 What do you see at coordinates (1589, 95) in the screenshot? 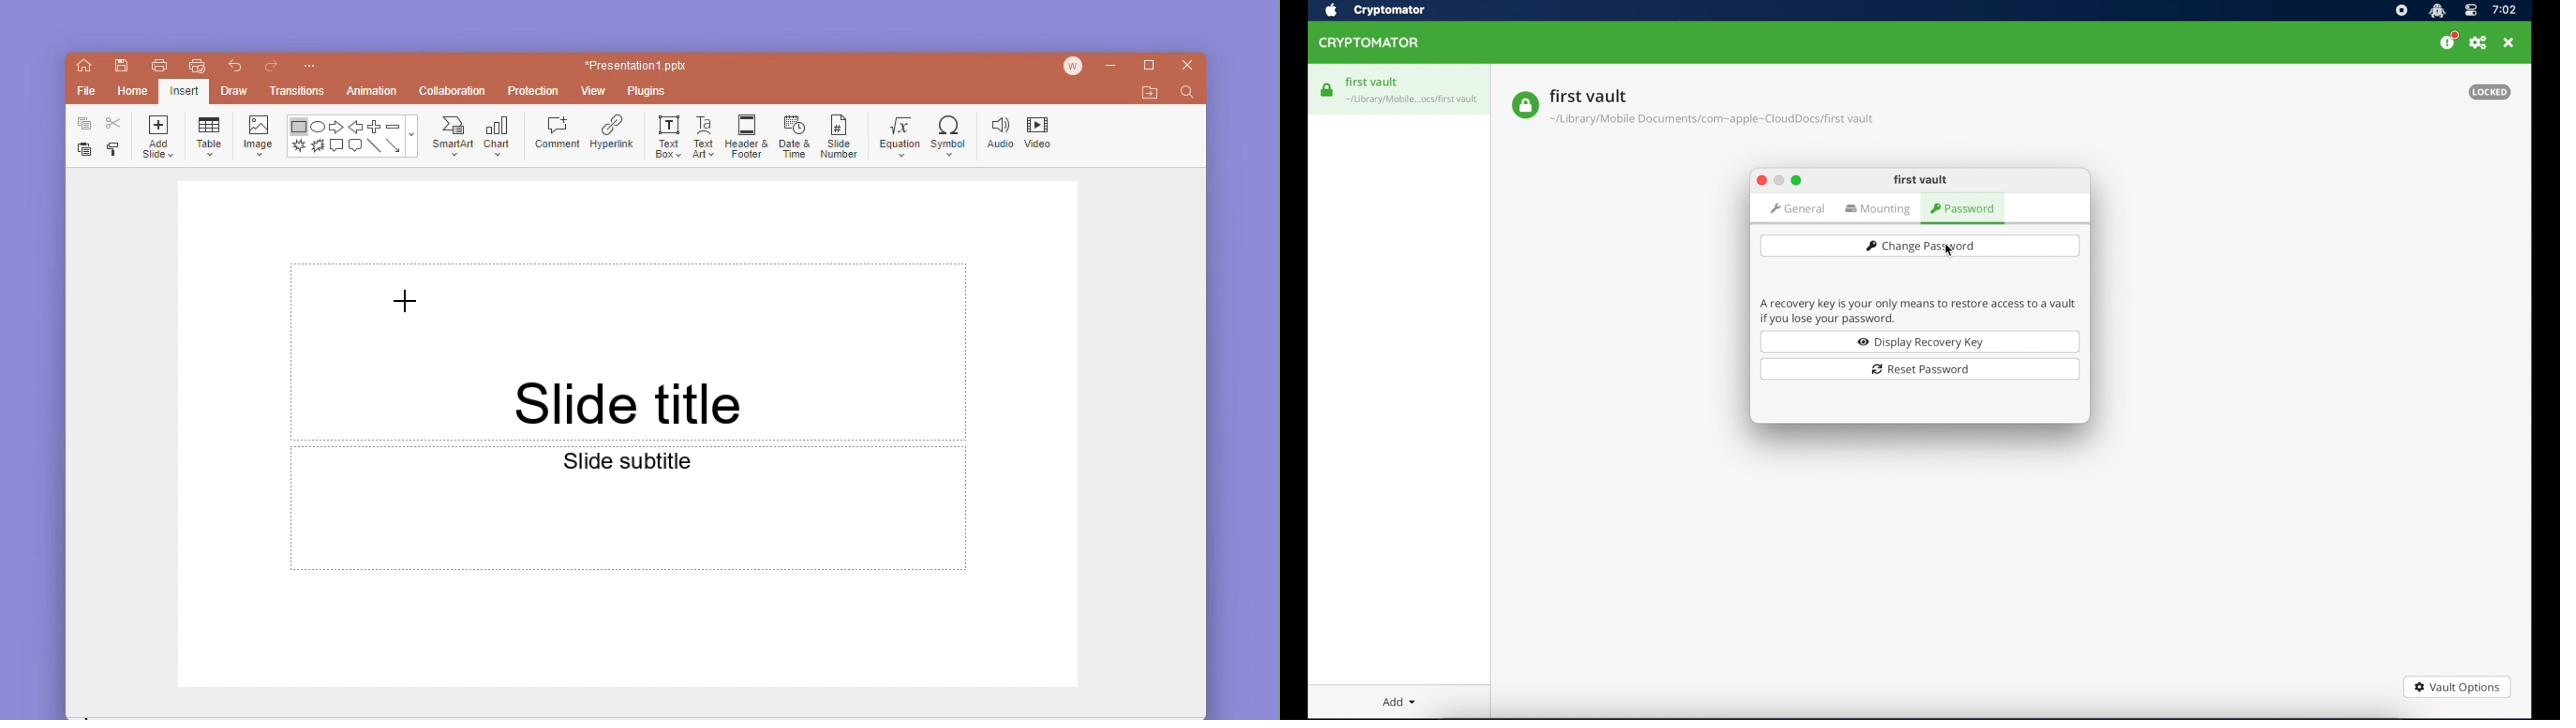
I see `vault name` at bounding box center [1589, 95].